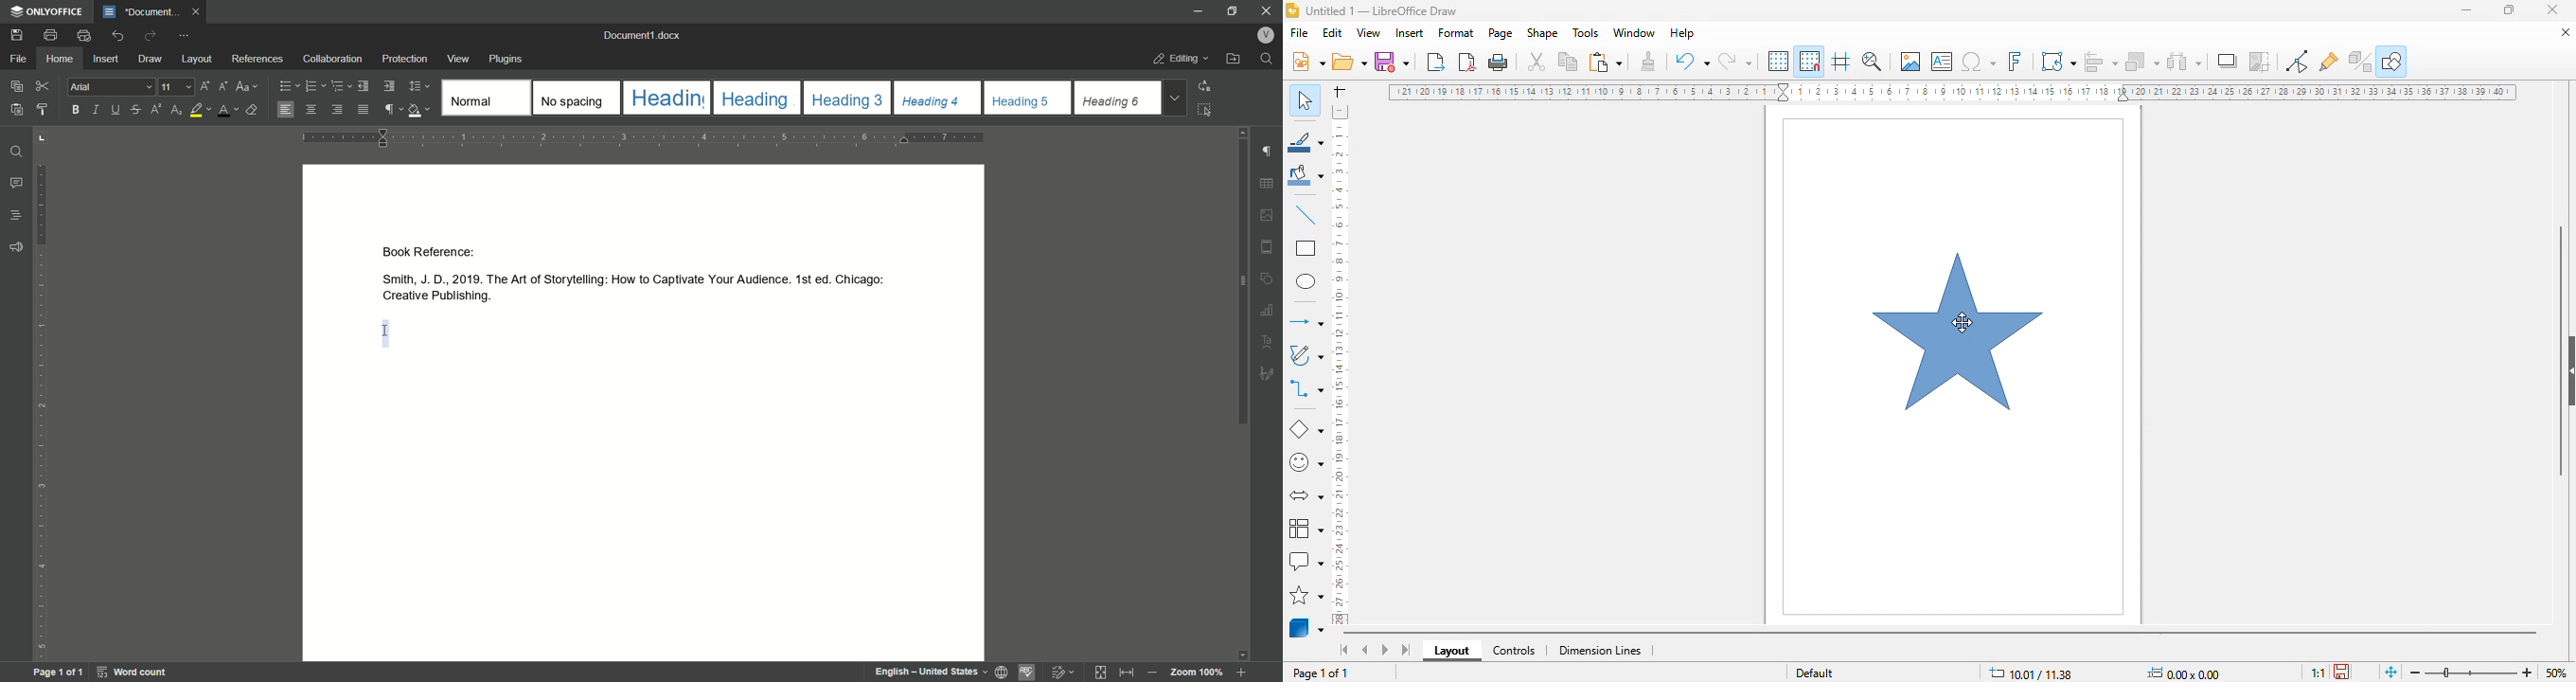 This screenshot has height=700, width=2576. What do you see at coordinates (1810, 61) in the screenshot?
I see `snap to grid` at bounding box center [1810, 61].